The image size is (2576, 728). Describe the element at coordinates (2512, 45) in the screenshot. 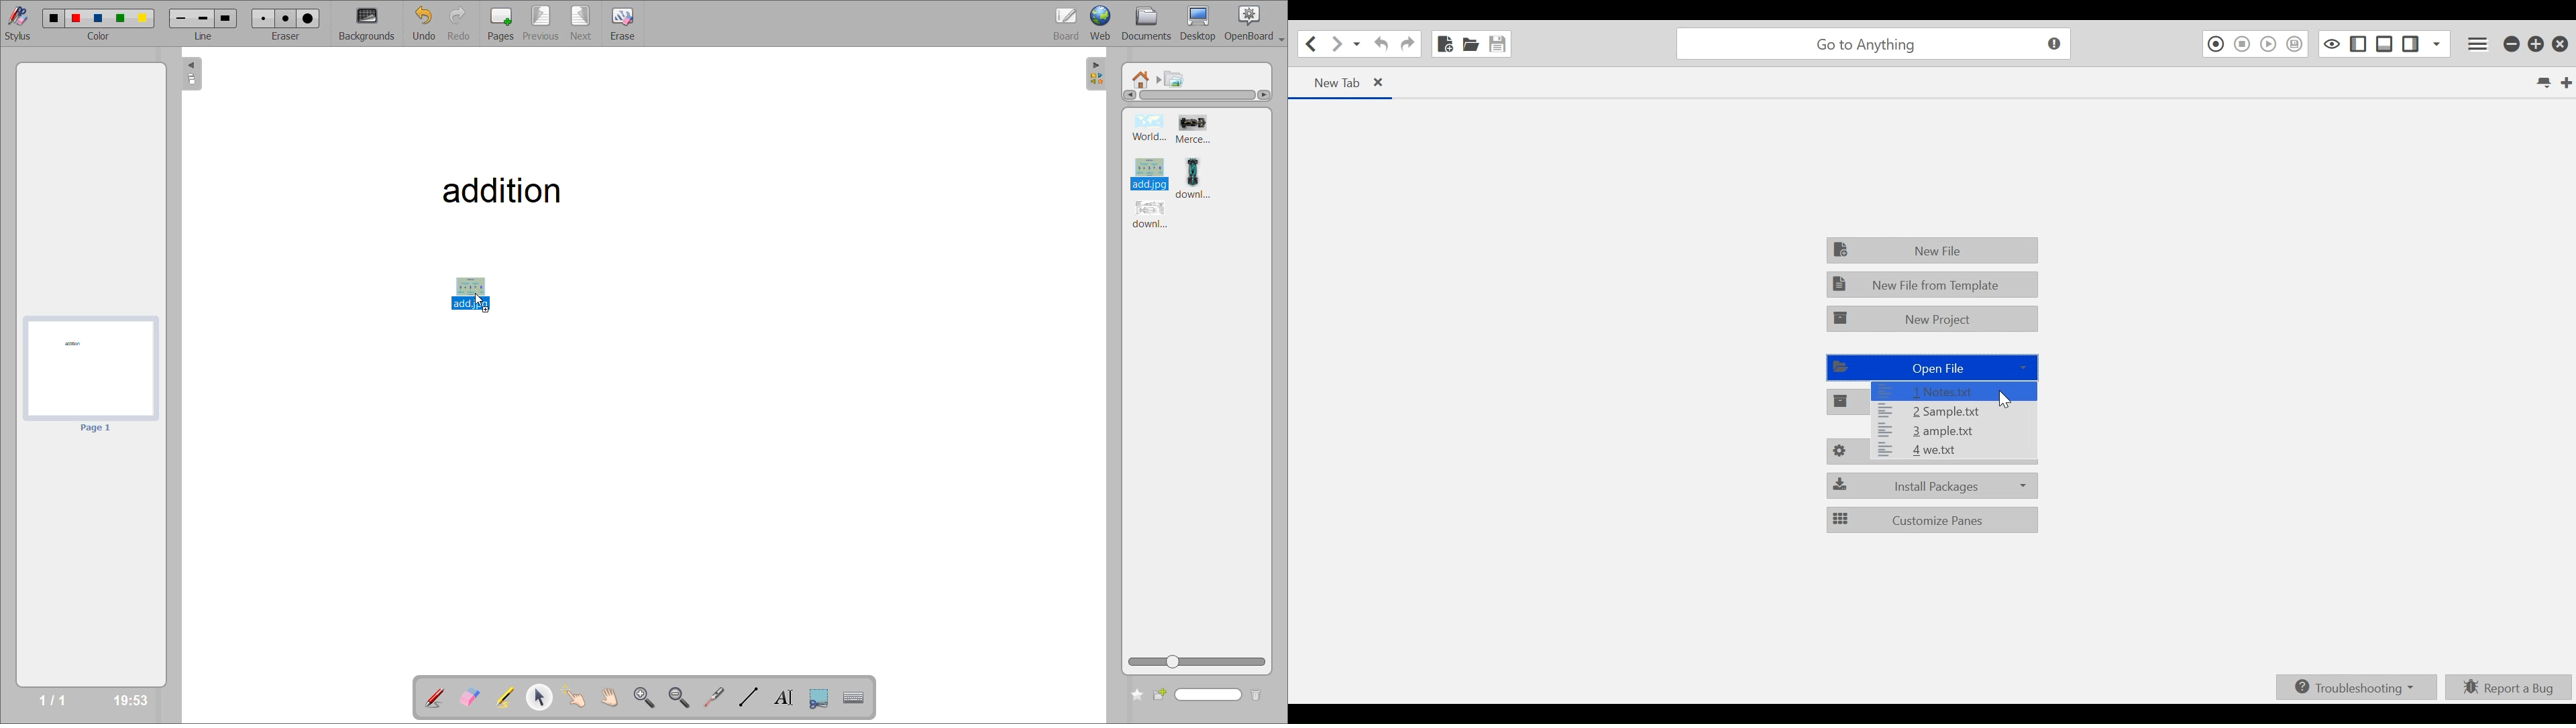

I see `minimize` at that location.